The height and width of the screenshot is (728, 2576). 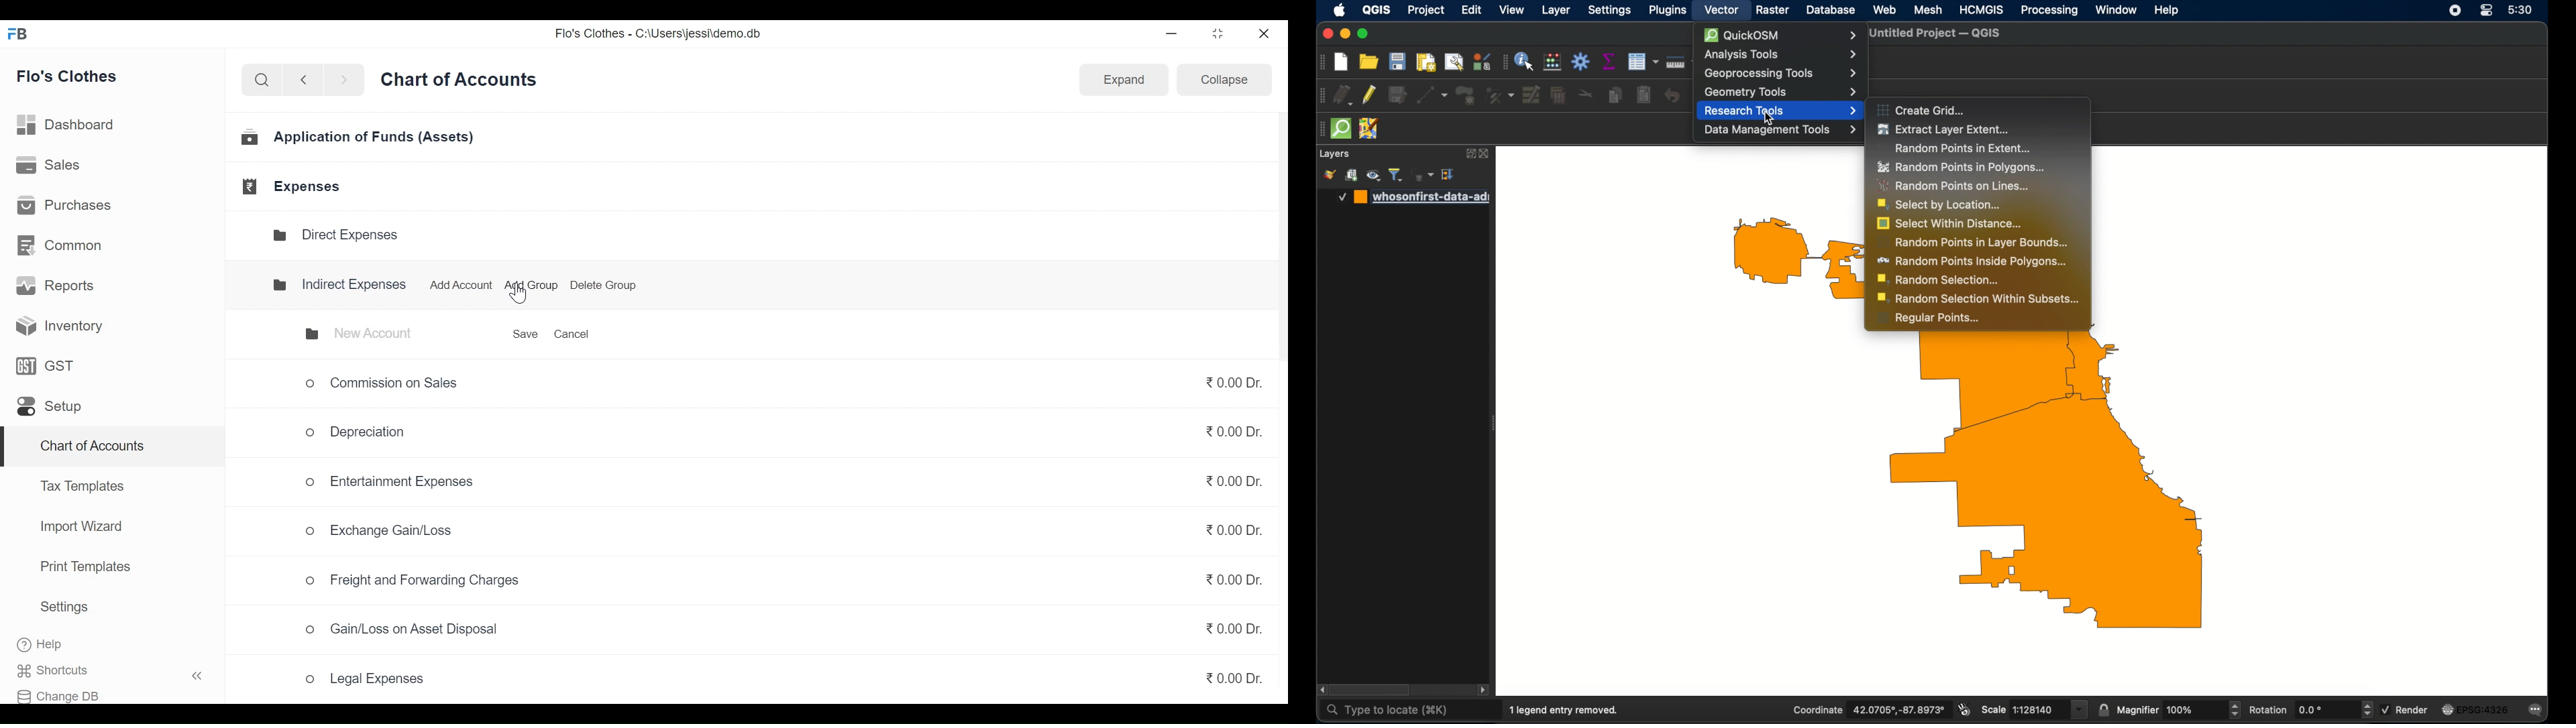 I want to click on Flo's Clothes, so click(x=73, y=77).